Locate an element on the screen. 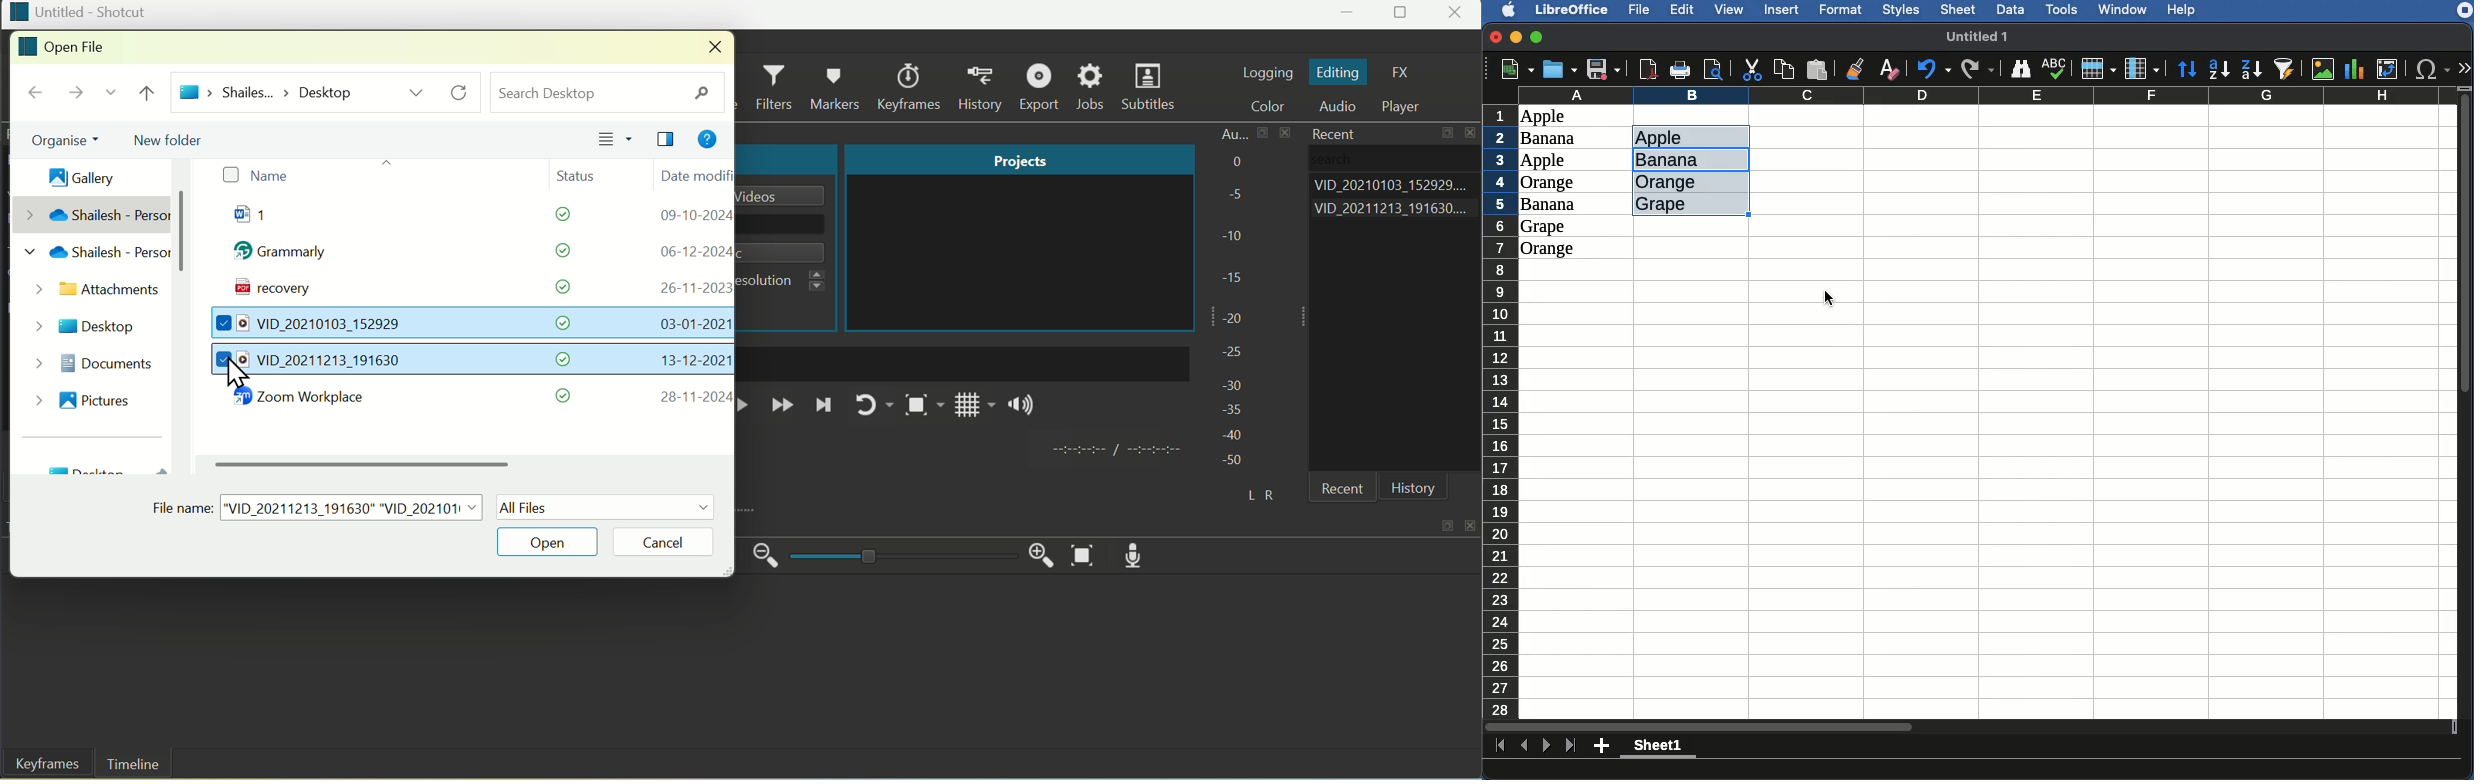  maximize is located at coordinates (1446, 524).